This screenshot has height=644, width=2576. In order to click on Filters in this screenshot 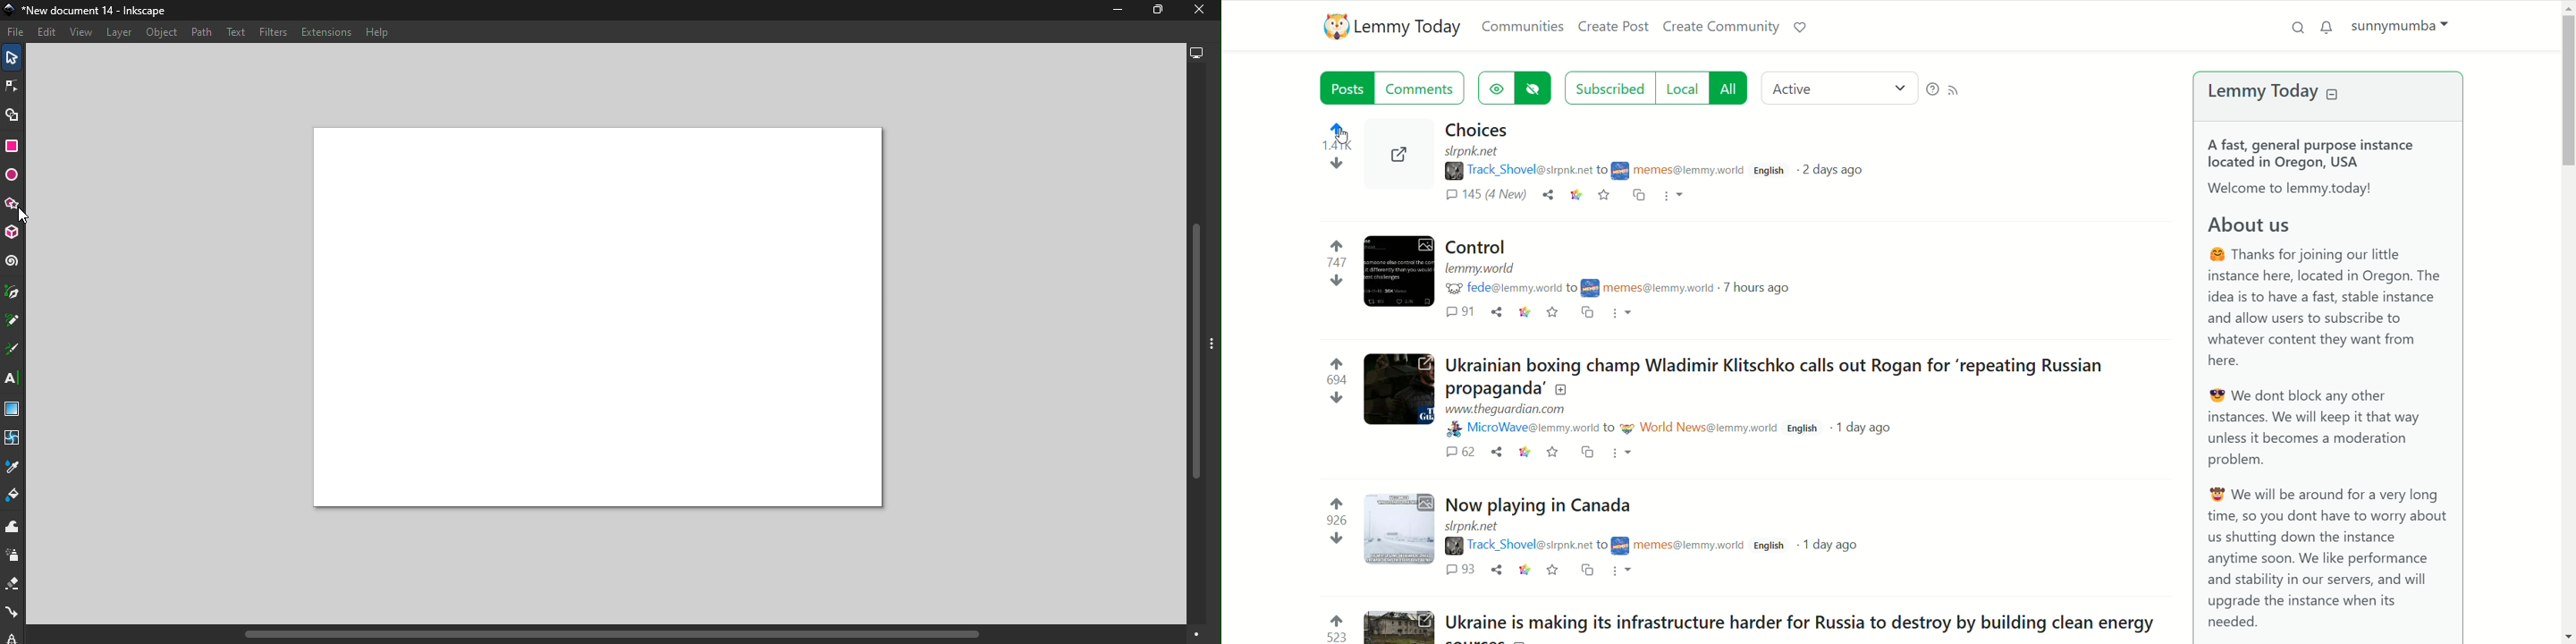, I will do `click(273, 33)`.